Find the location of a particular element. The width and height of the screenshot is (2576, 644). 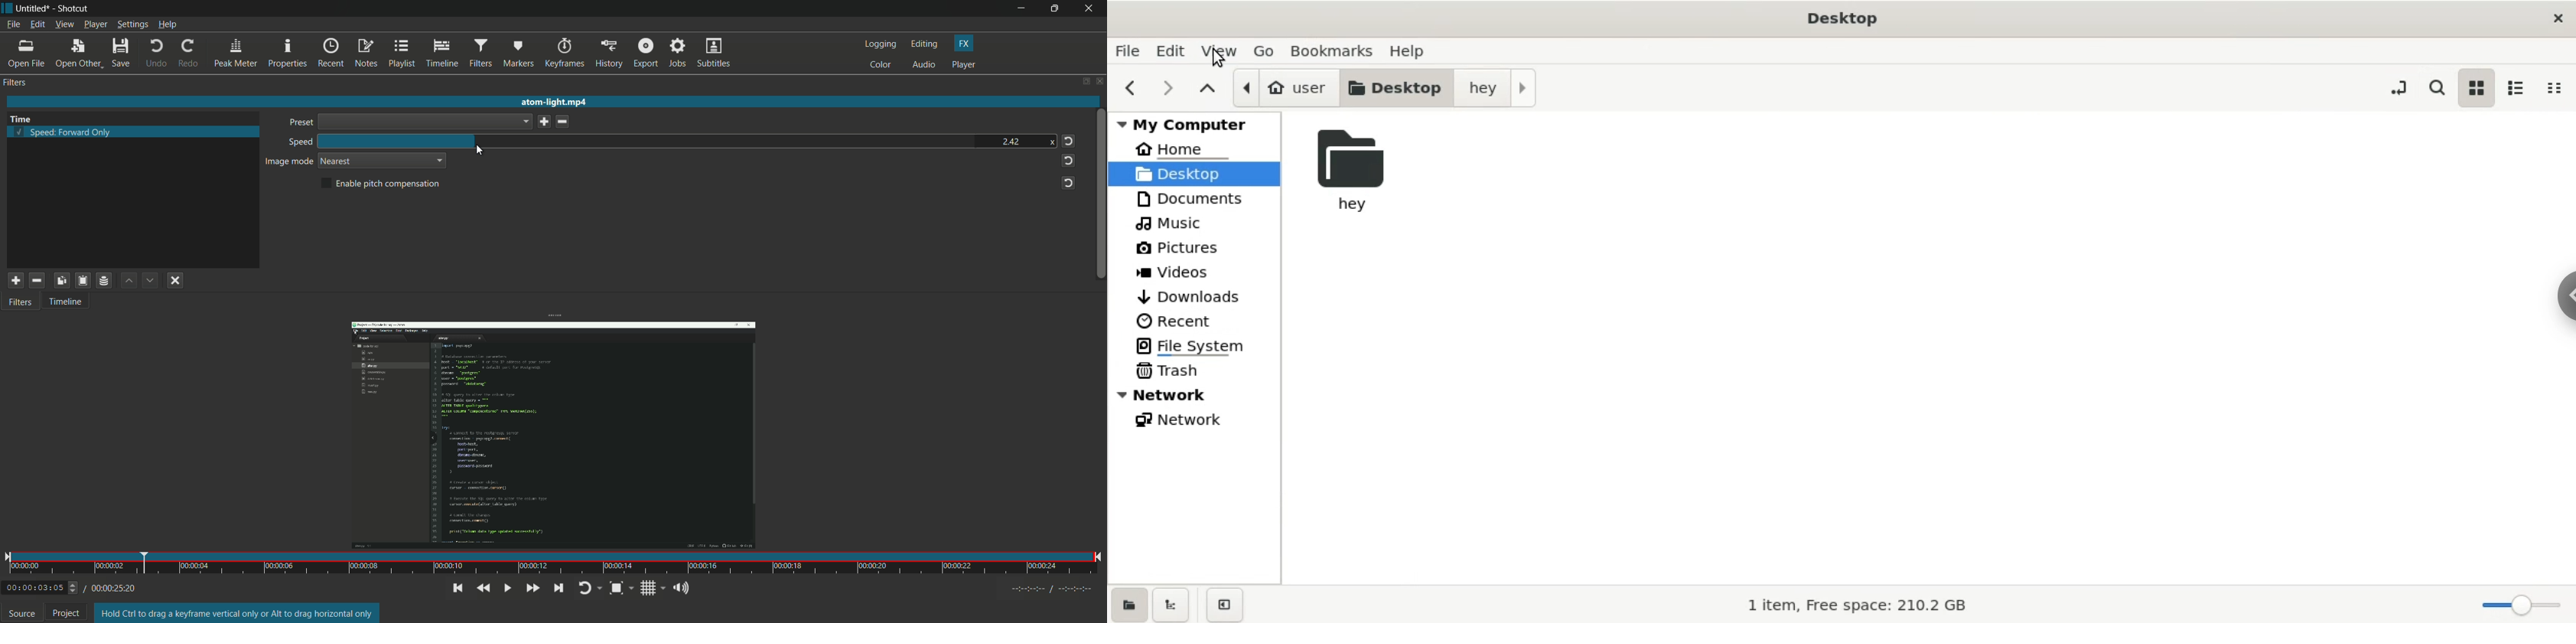

00:00:03:05 is located at coordinates (41, 587).